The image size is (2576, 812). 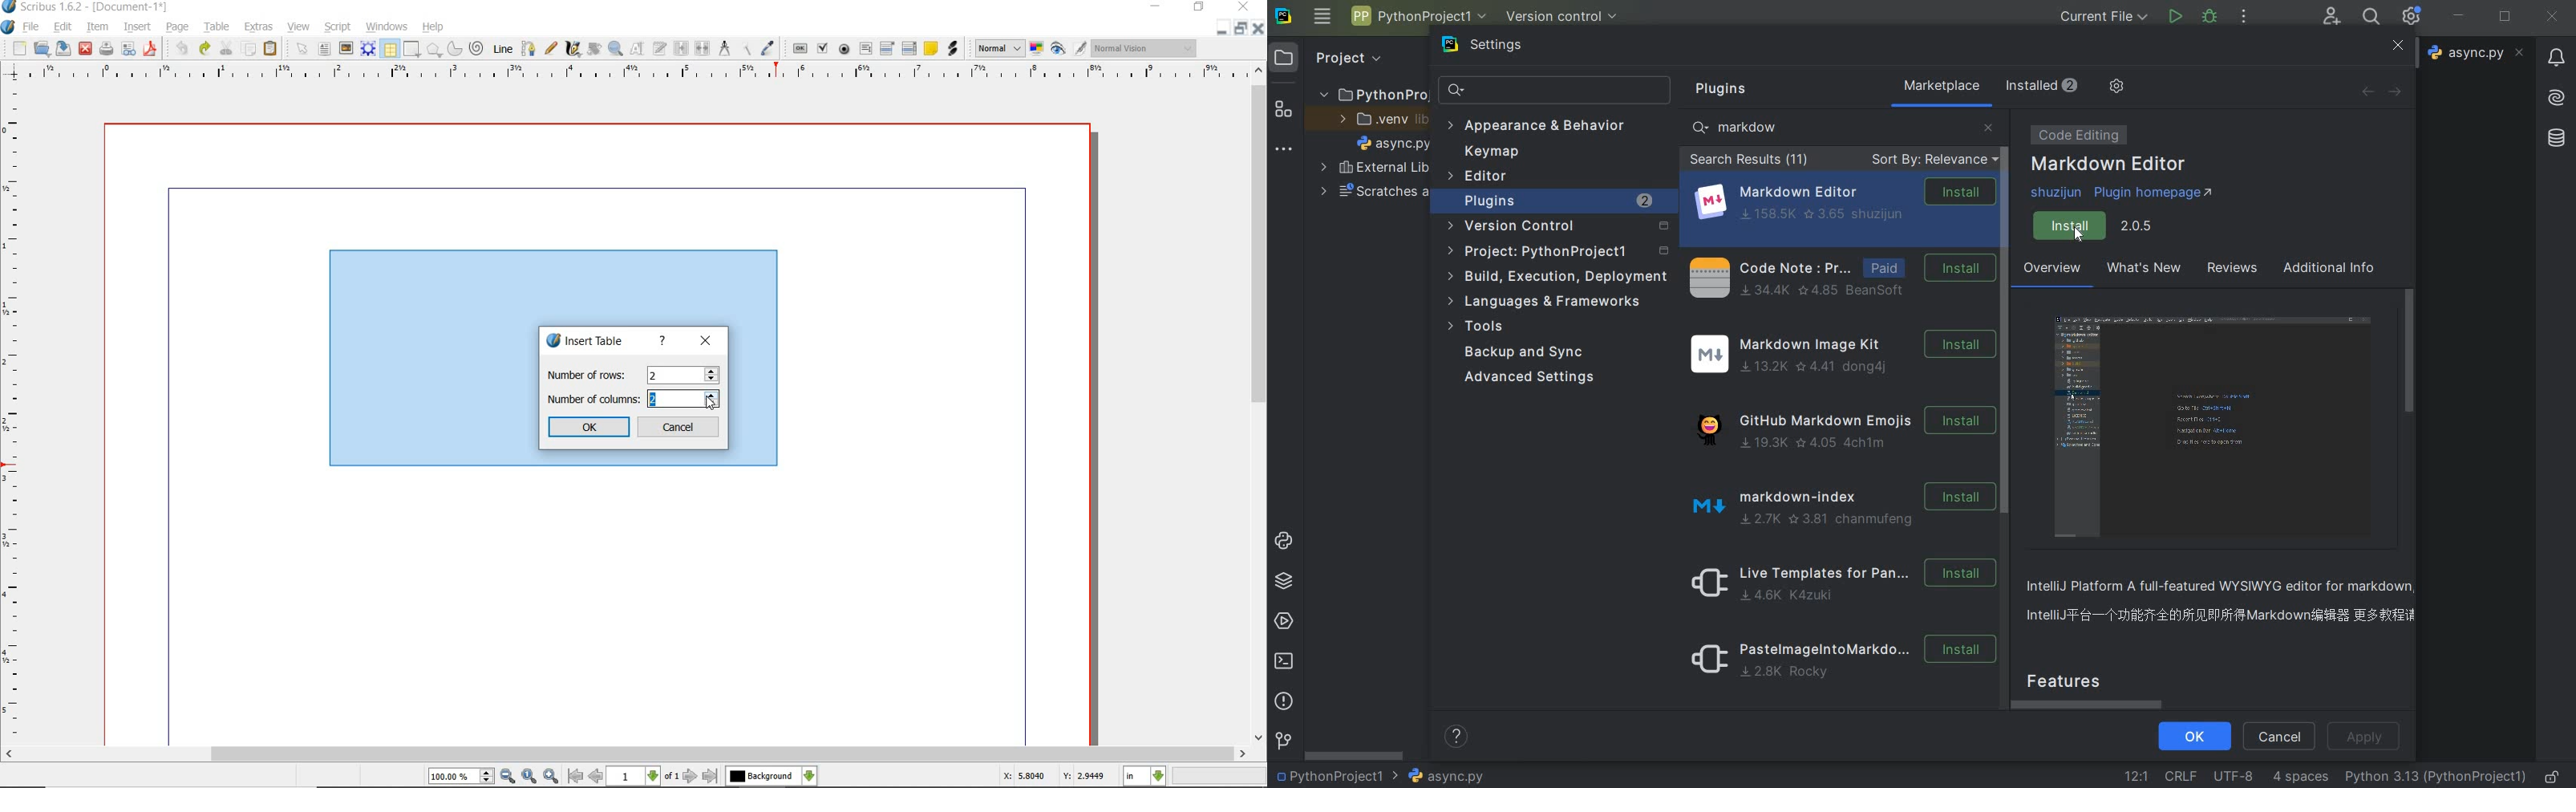 I want to click on scrollbar, so click(x=1355, y=754).